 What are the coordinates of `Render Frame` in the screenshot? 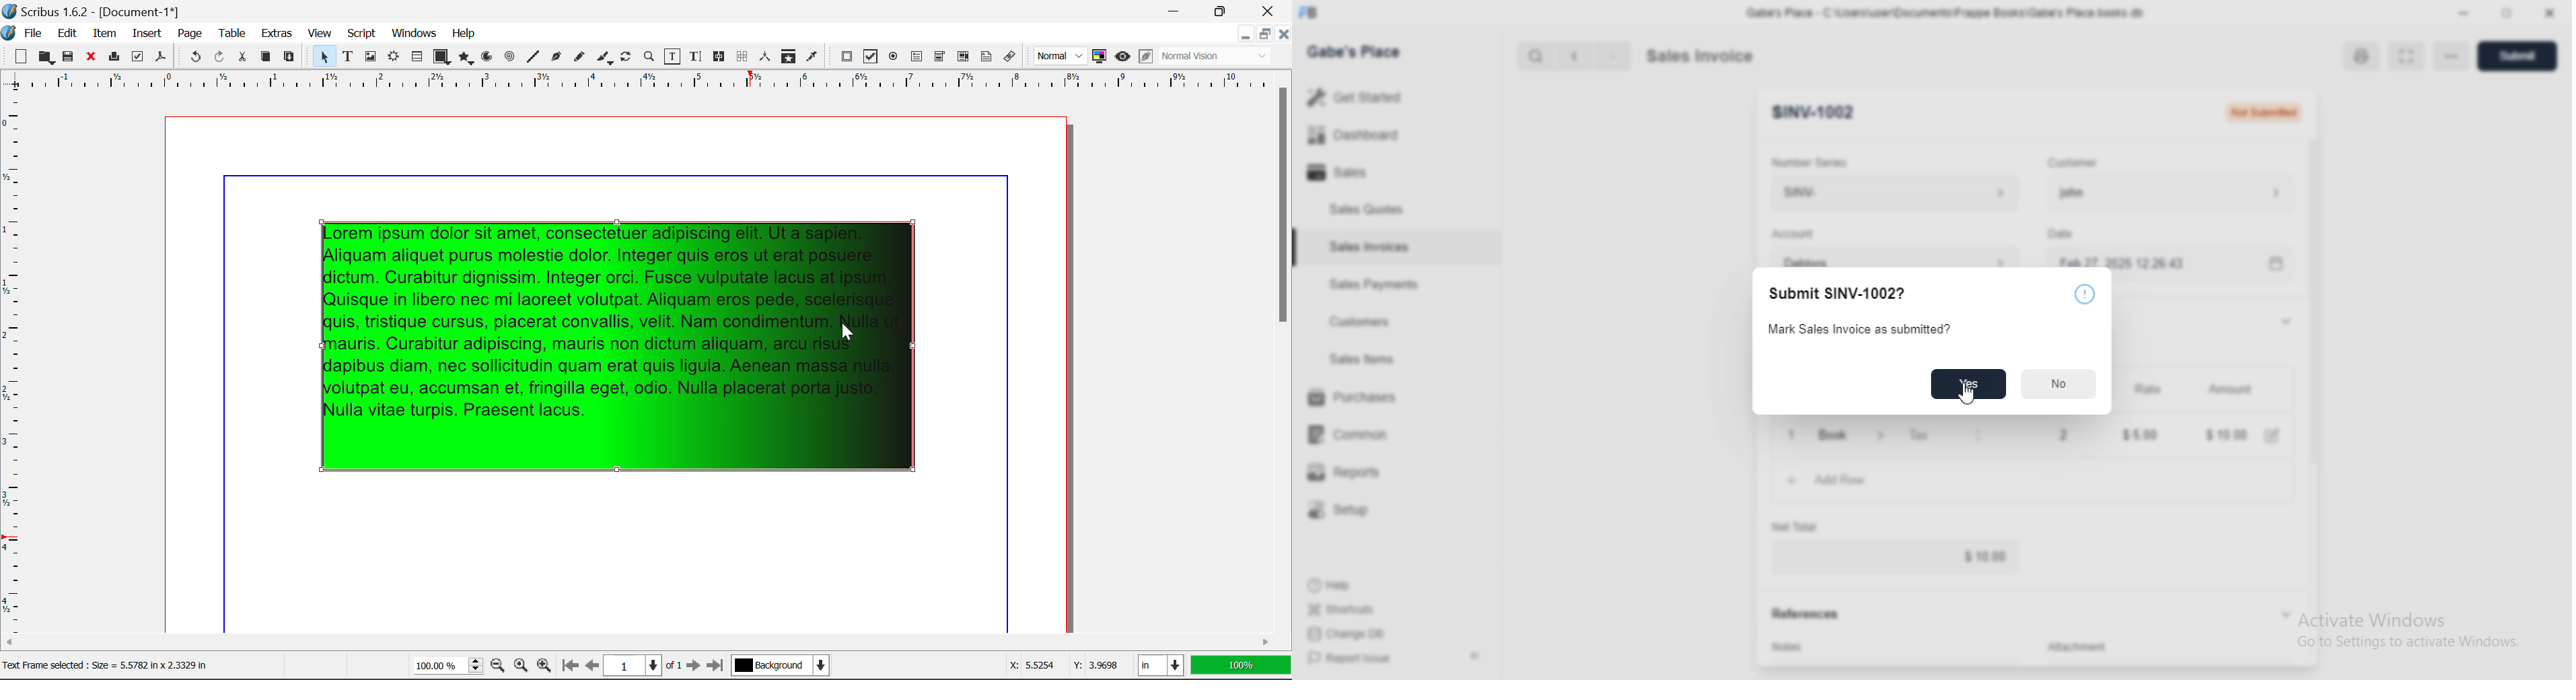 It's located at (393, 58).